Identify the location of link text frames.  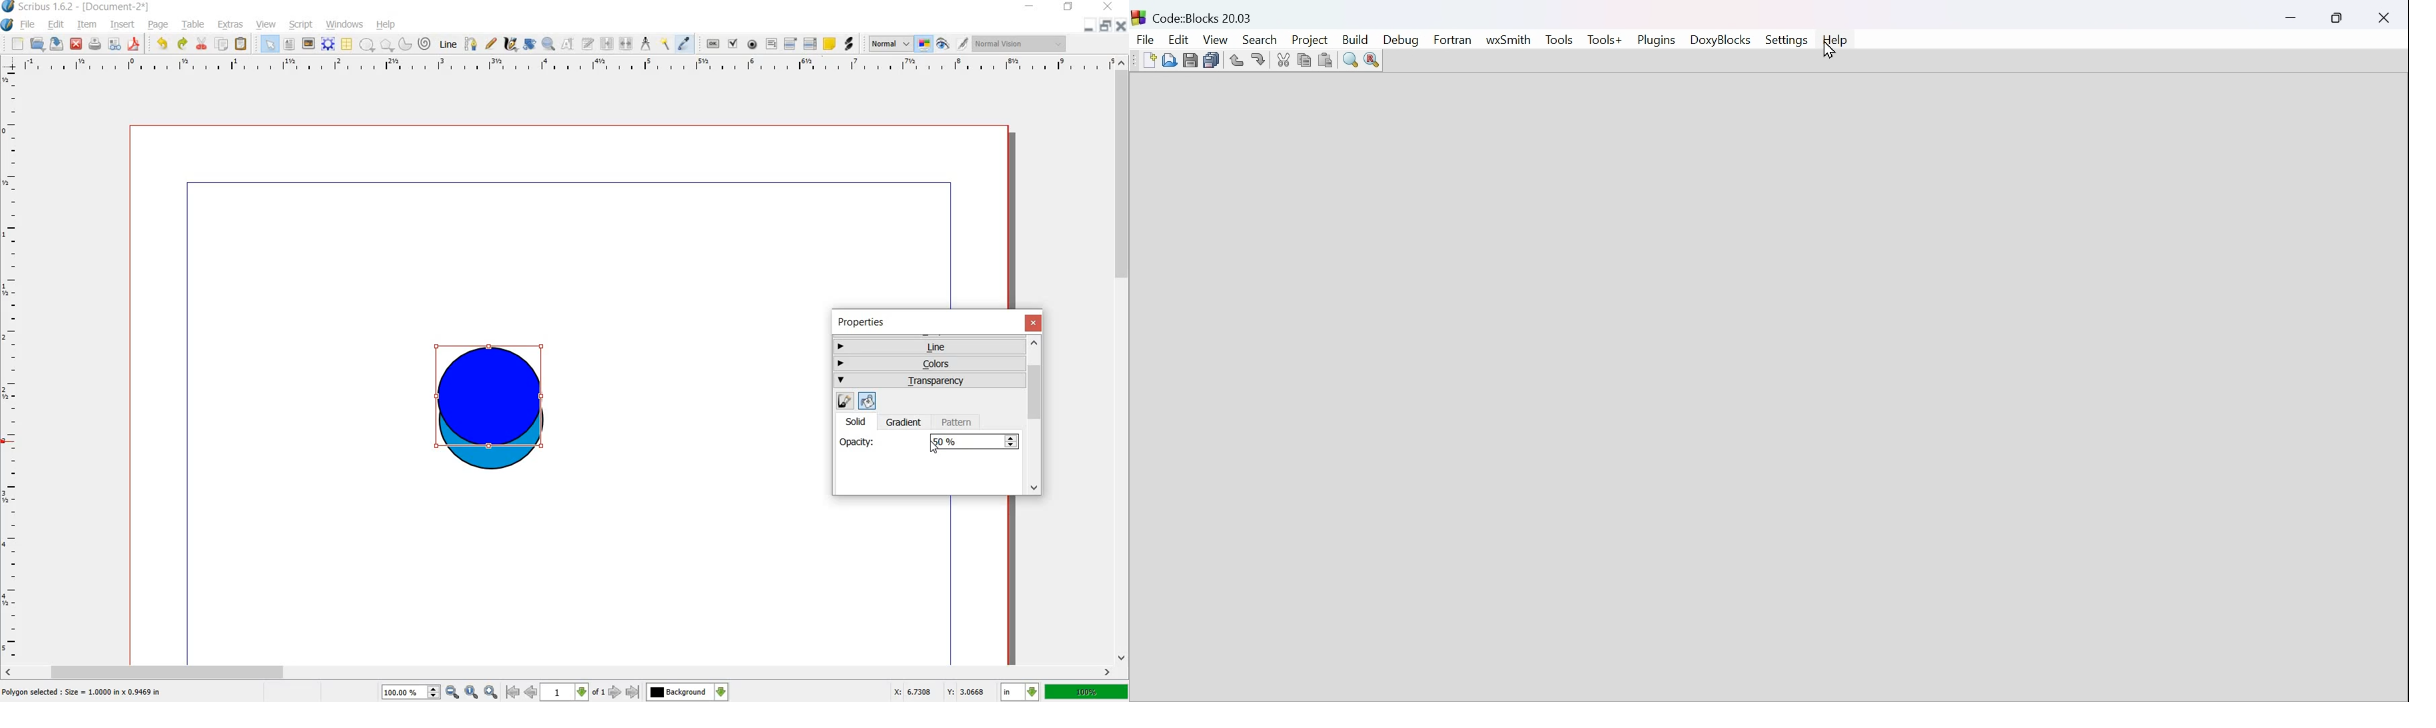
(608, 44).